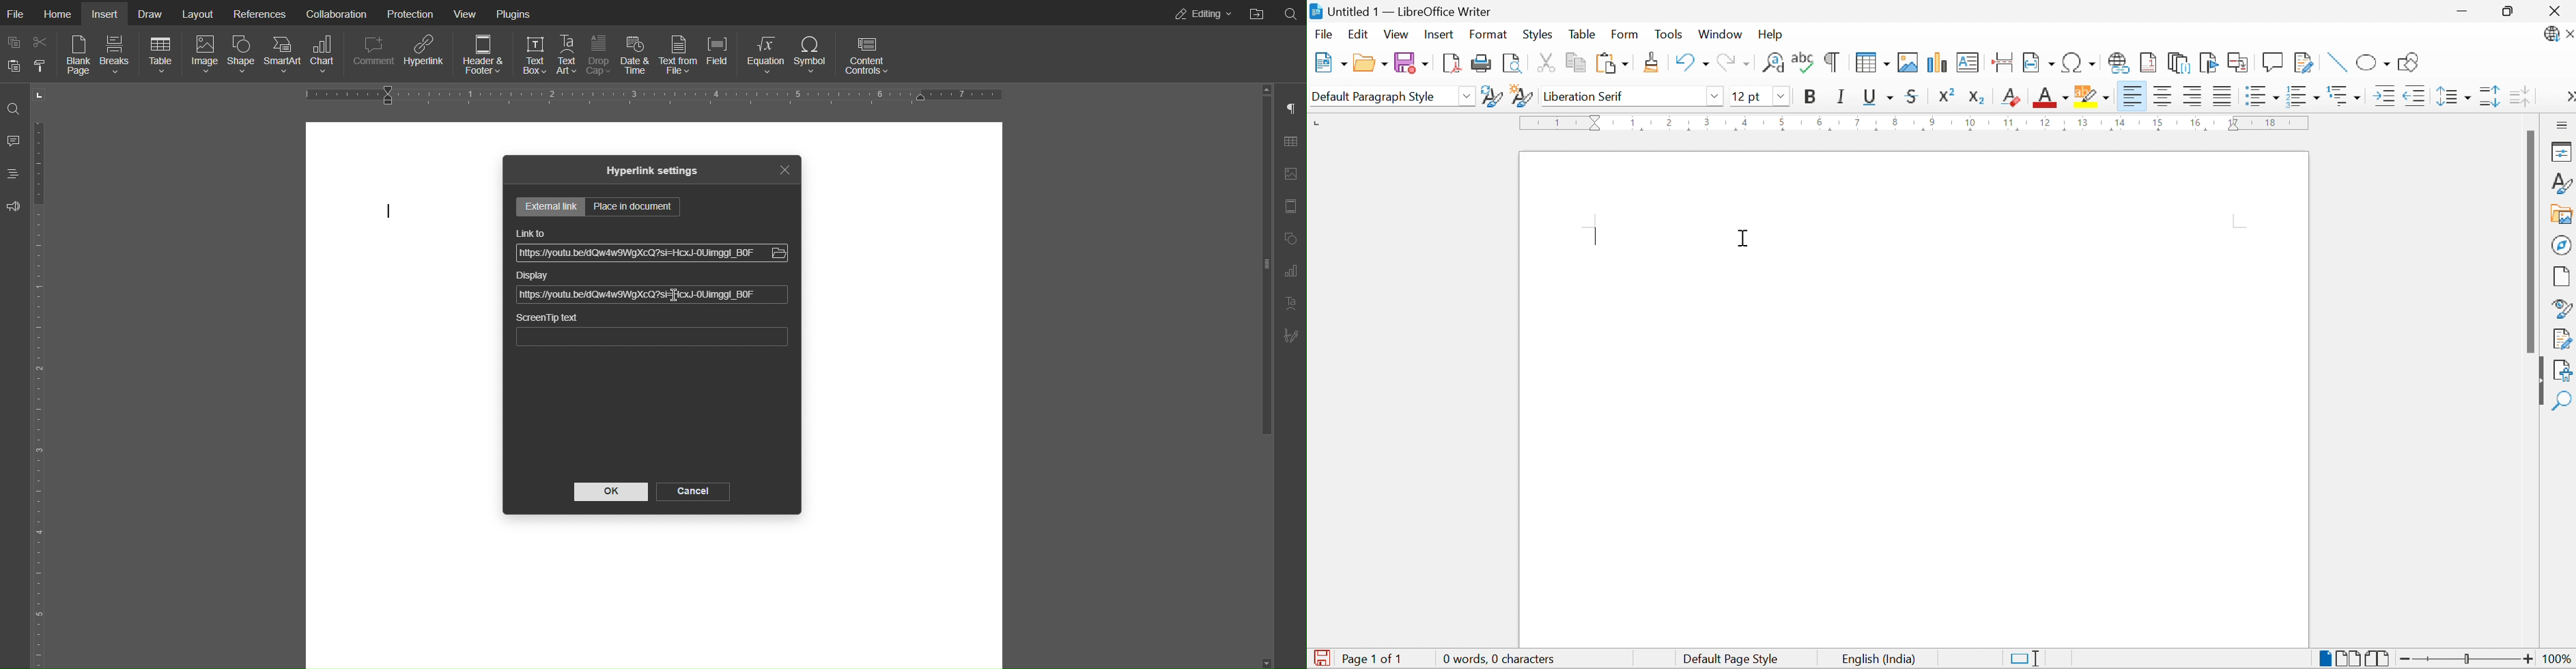  I want to click on 6, so click(1818, 121).